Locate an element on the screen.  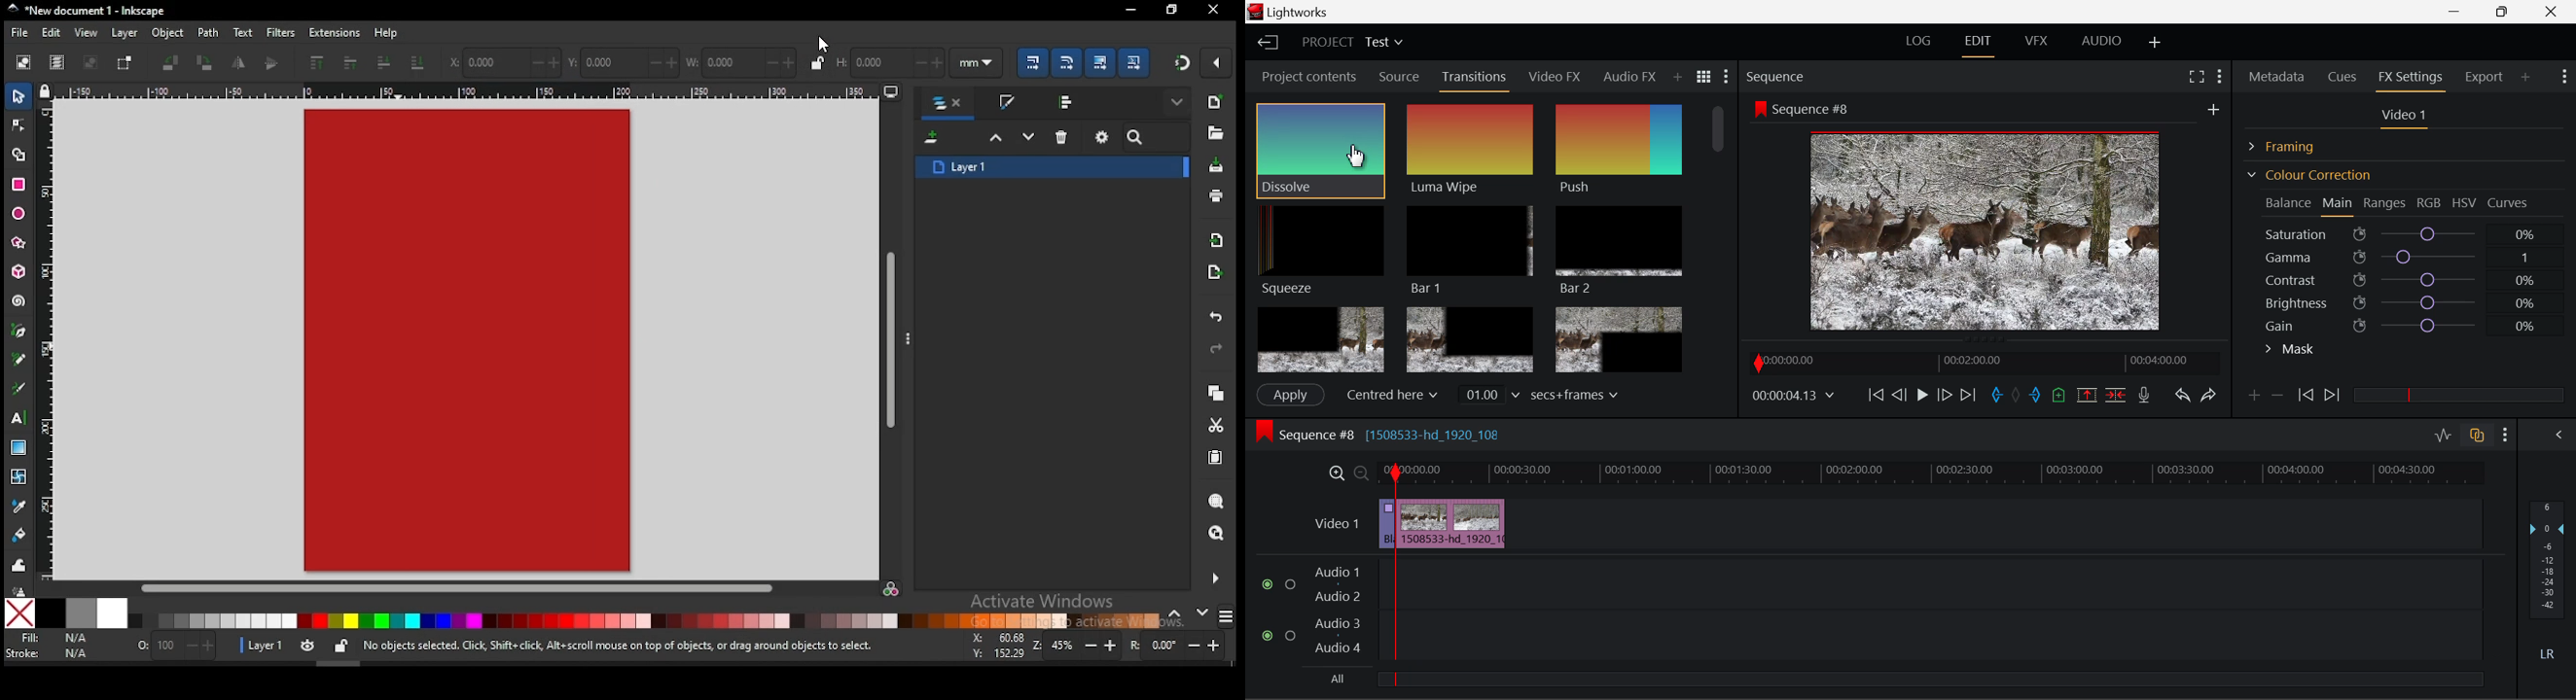
VFX Layout is located at coordinates (2039, 42).